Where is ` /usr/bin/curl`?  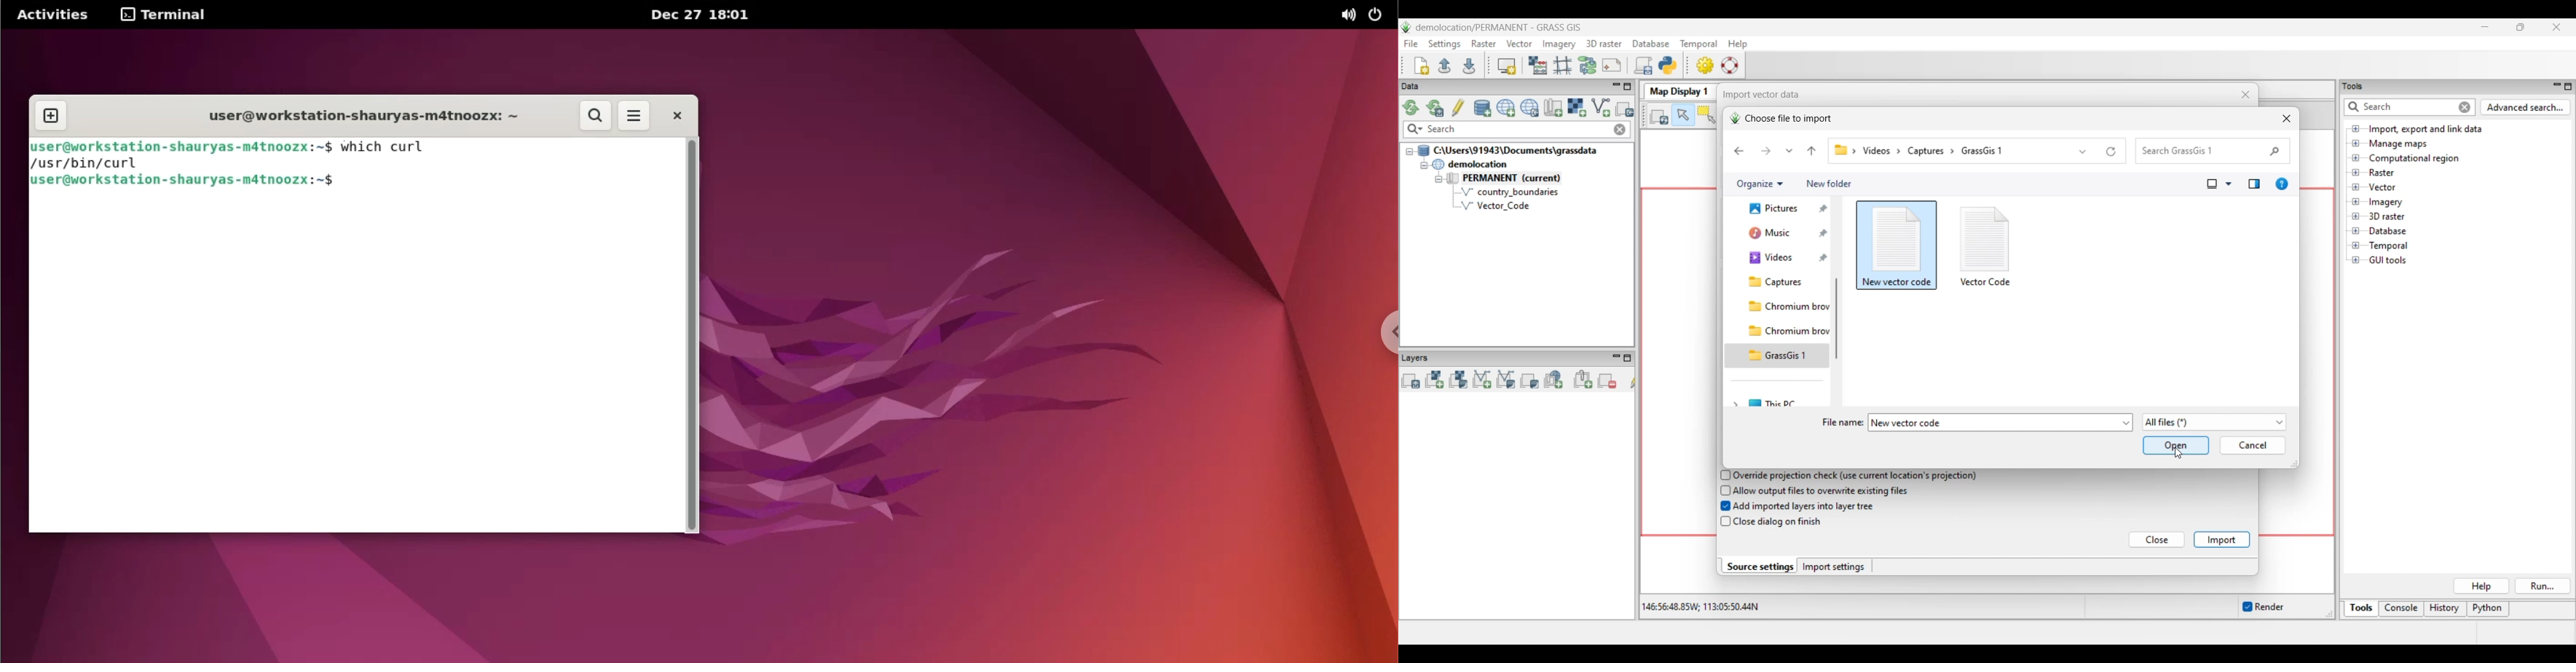  /usr/bin/curl is located at coordinates (99, 165).